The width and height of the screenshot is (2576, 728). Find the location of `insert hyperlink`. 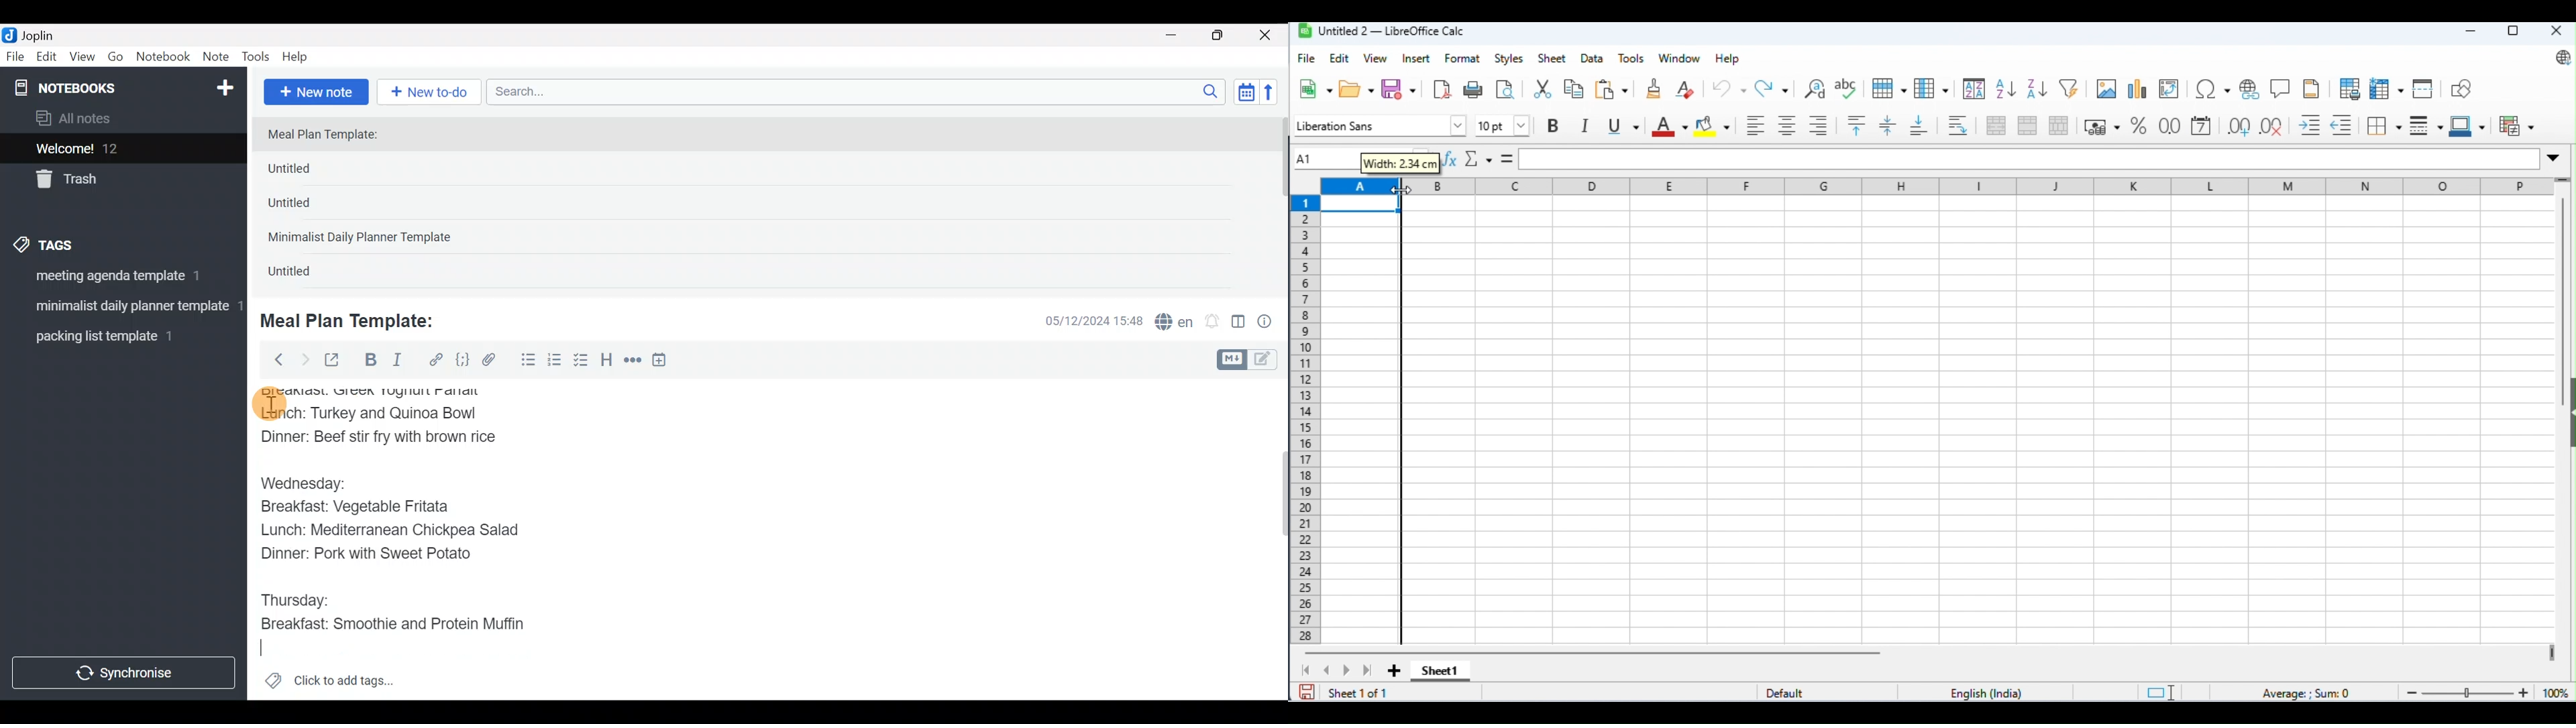

insert hyperlink is located at coordinates (2253, 89).